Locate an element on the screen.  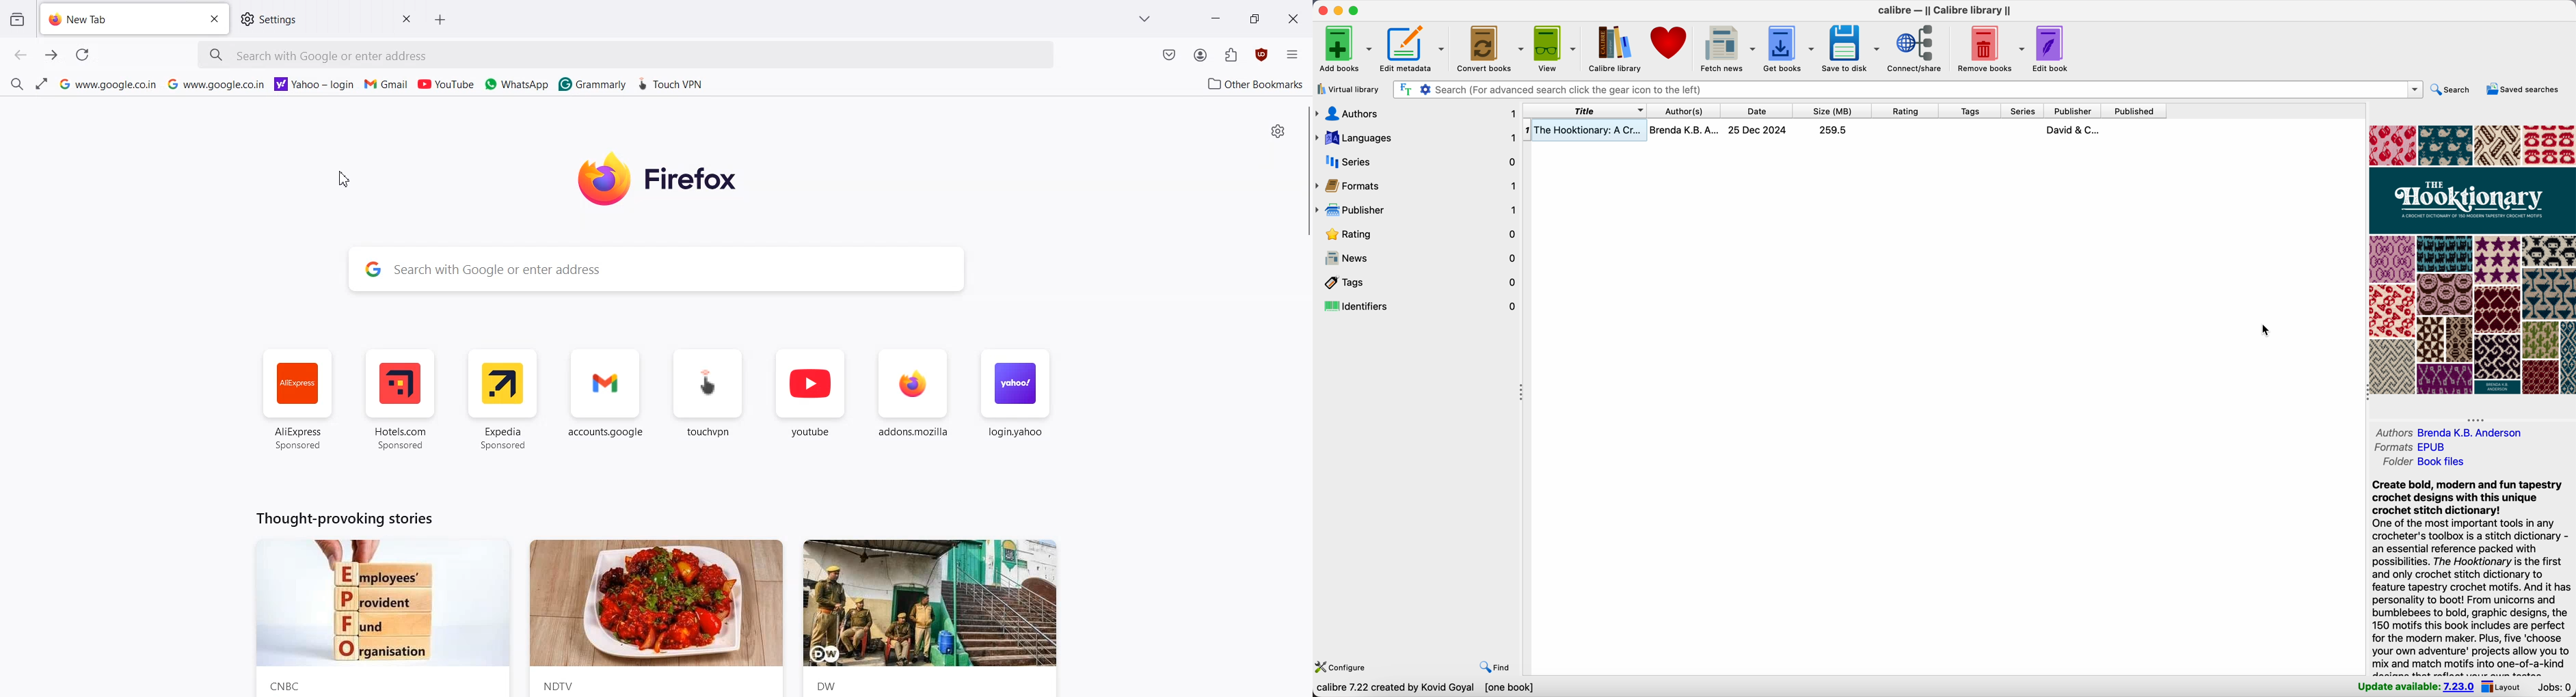
addons.mozilla is located at coordinates (913, 402).